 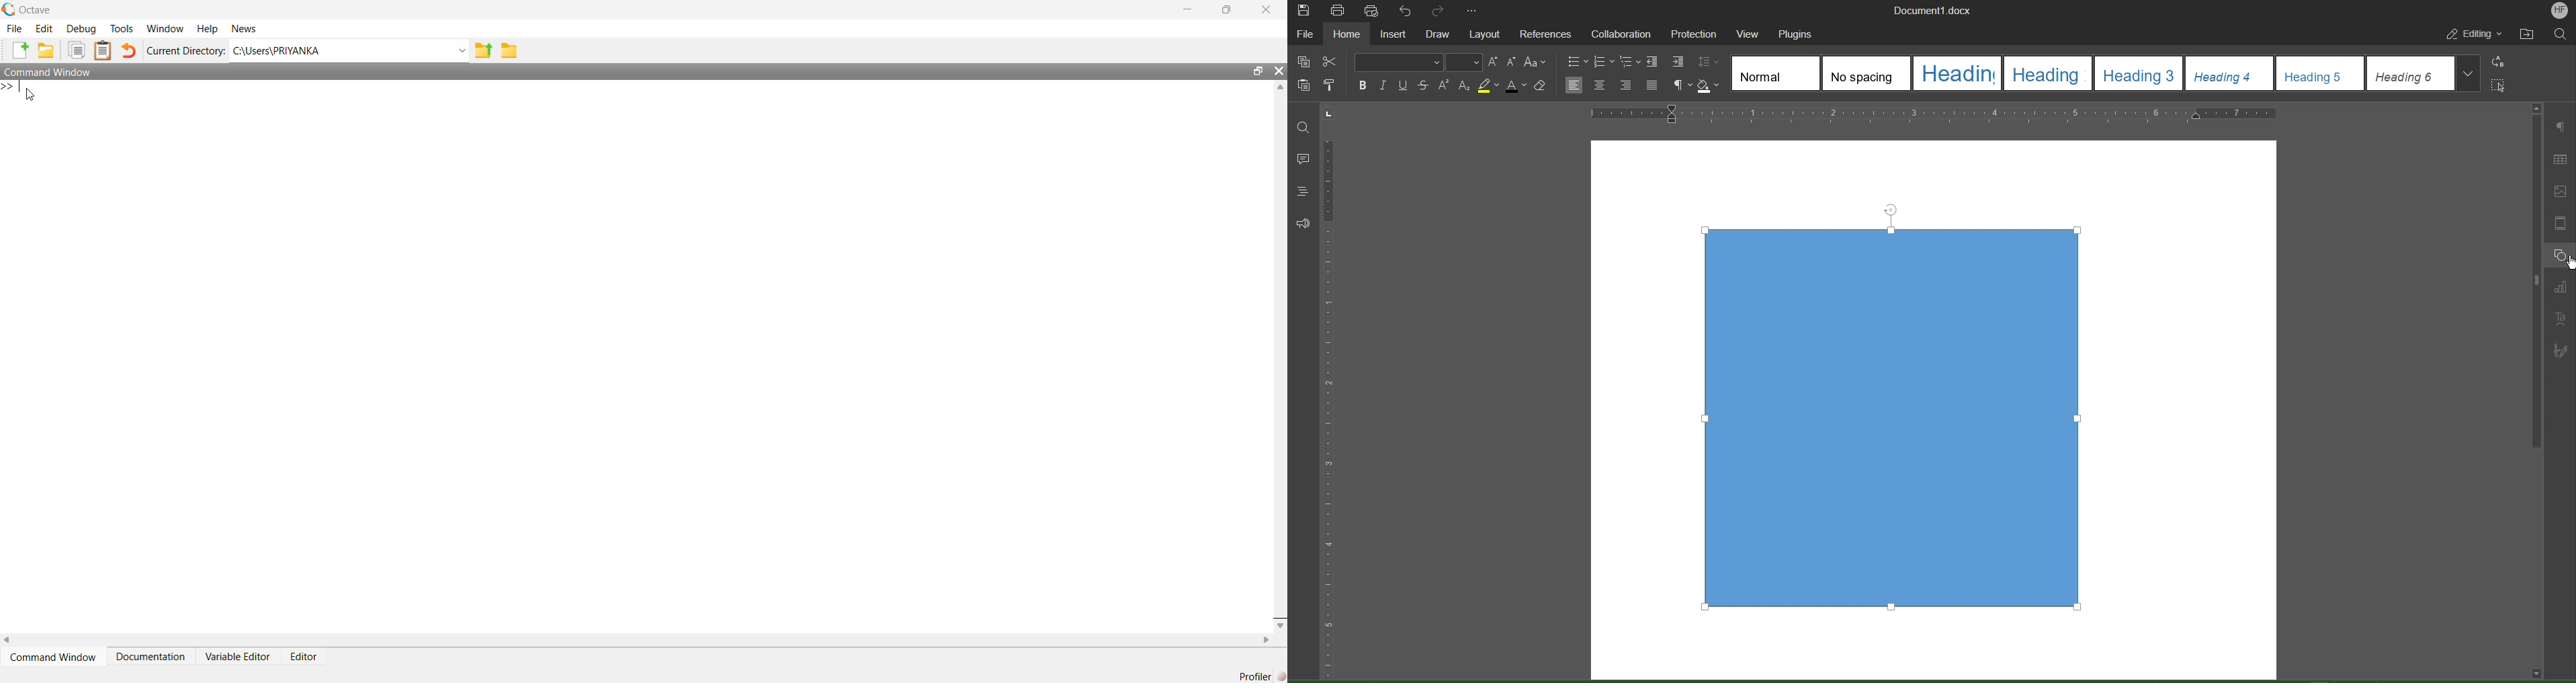 I want to click on Scroll down, so click(x=2532, y=672).